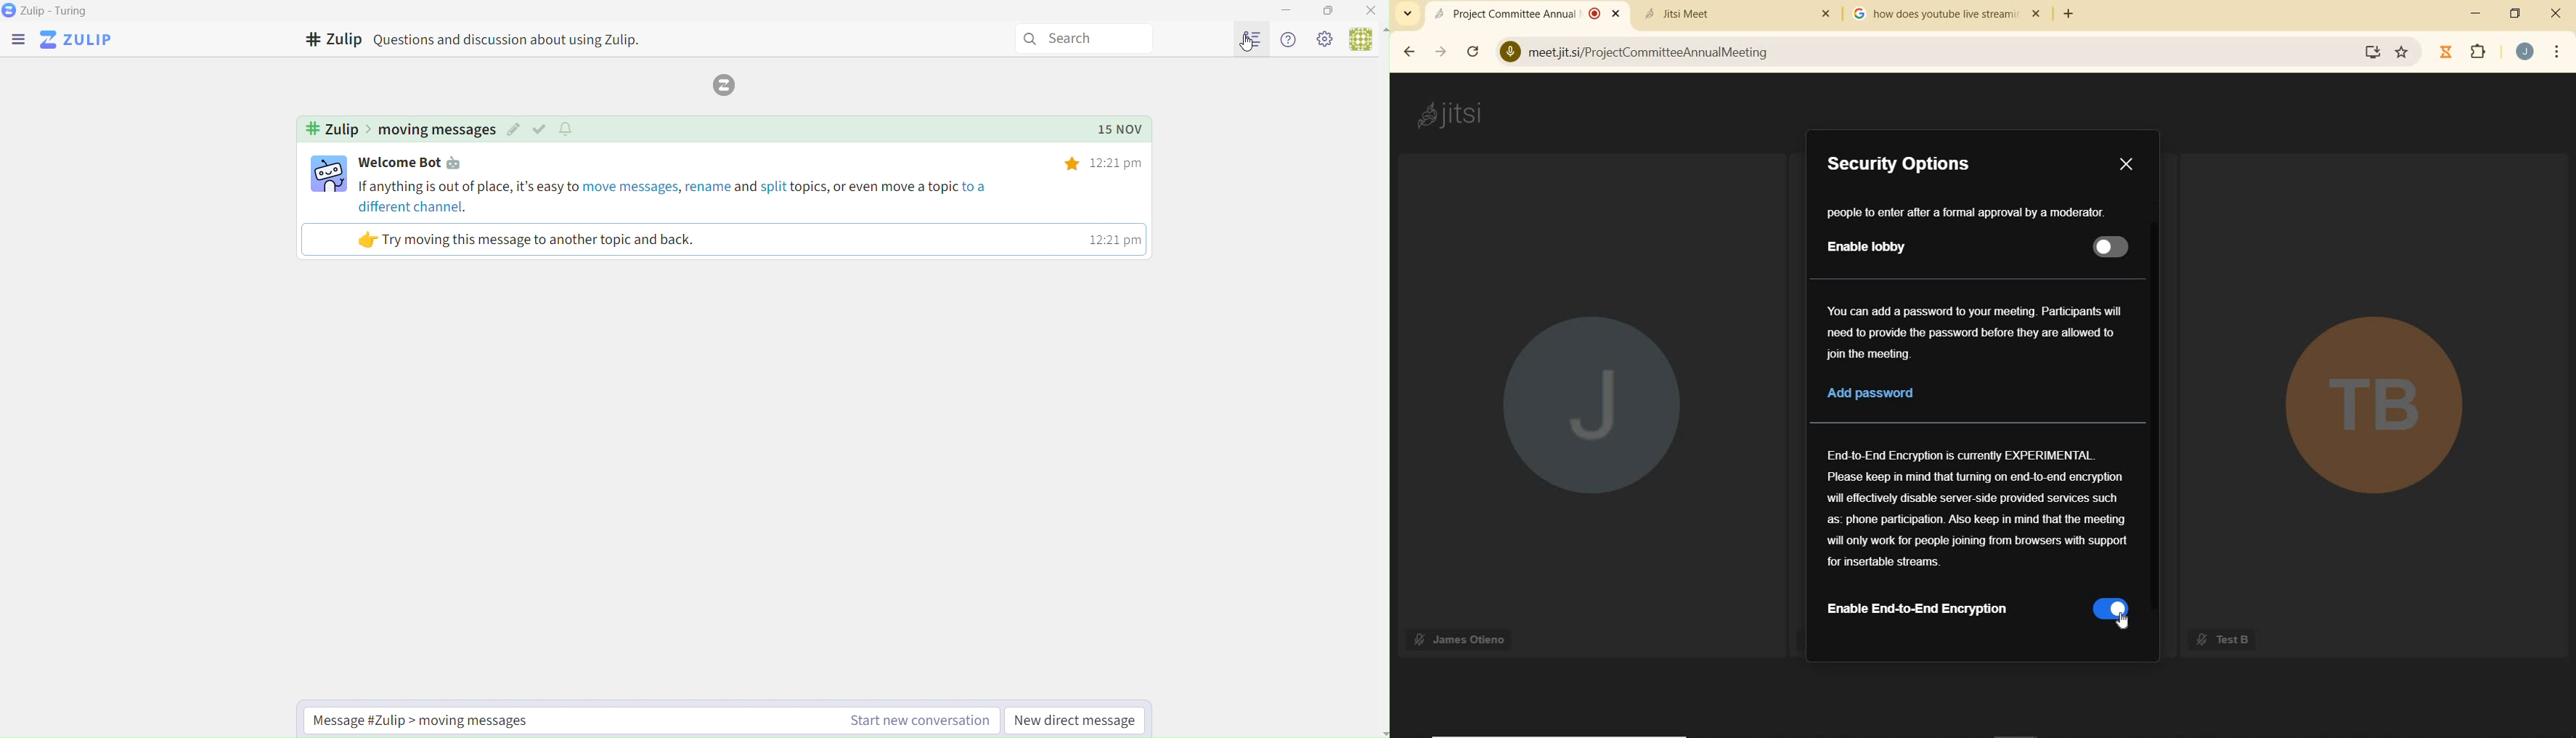 This screenshot has width=2576, height=756. Describe the element at coordinates (676, 195) in the screenshot. I see `If anything is out of place, it’s easy to move messages, rename and split topics, or even move a topic to a
different channel.` at that location.